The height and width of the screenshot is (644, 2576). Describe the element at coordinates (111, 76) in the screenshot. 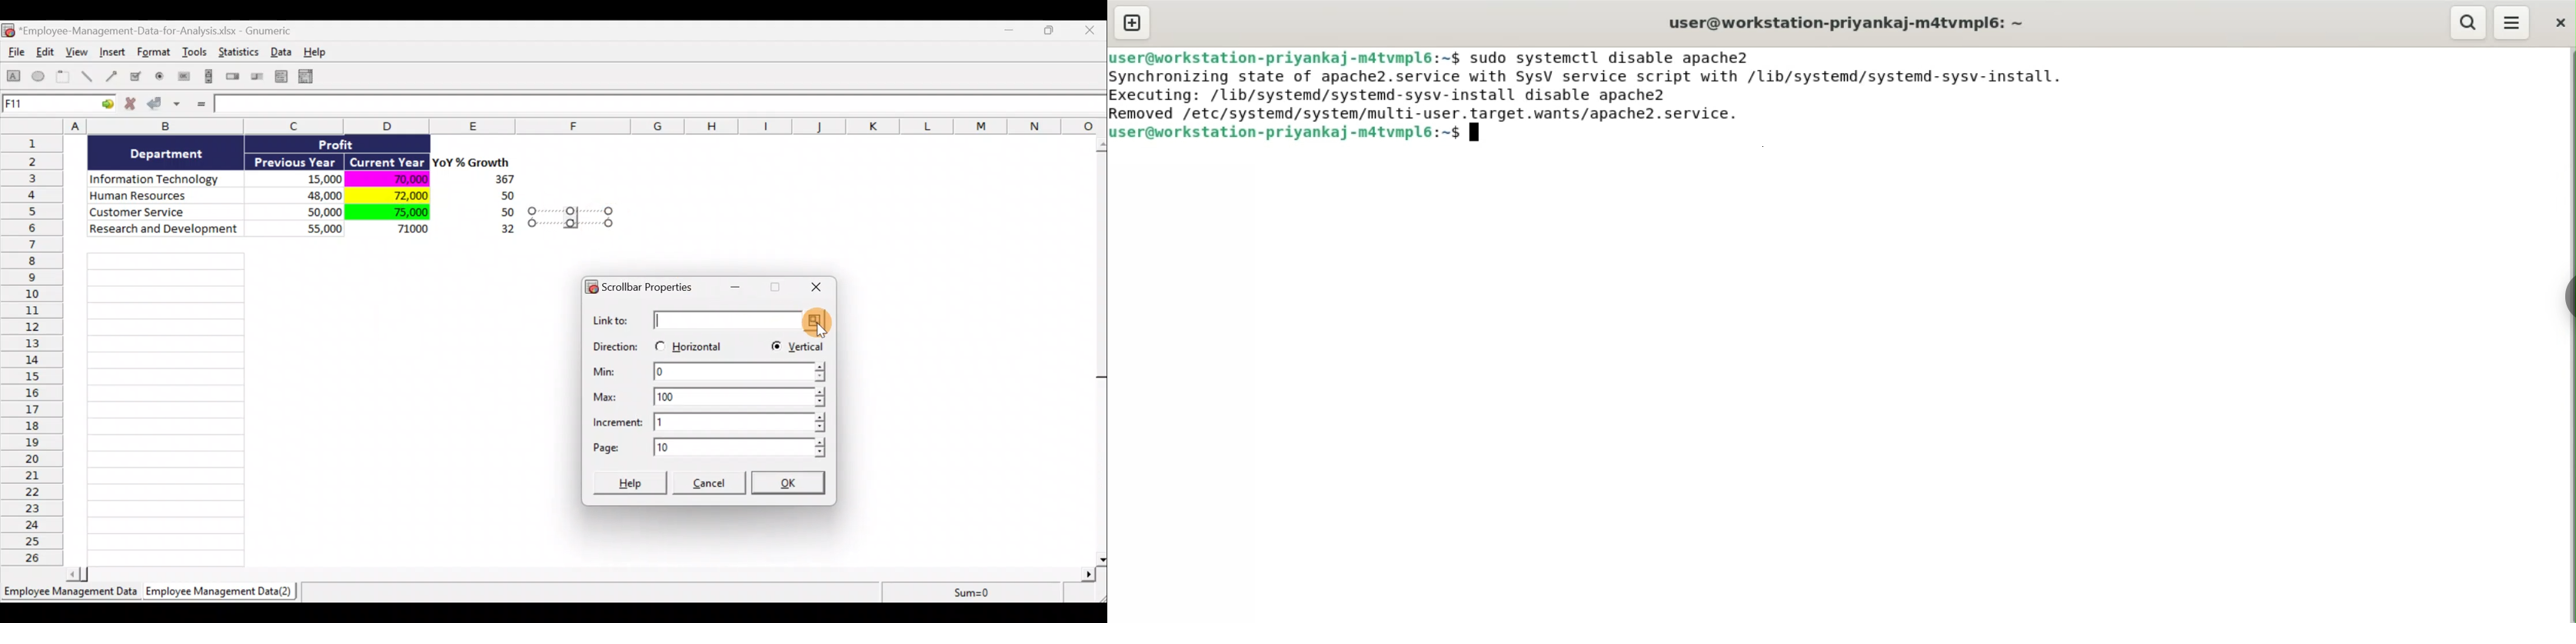

I see `Create an arrow object` at that location.